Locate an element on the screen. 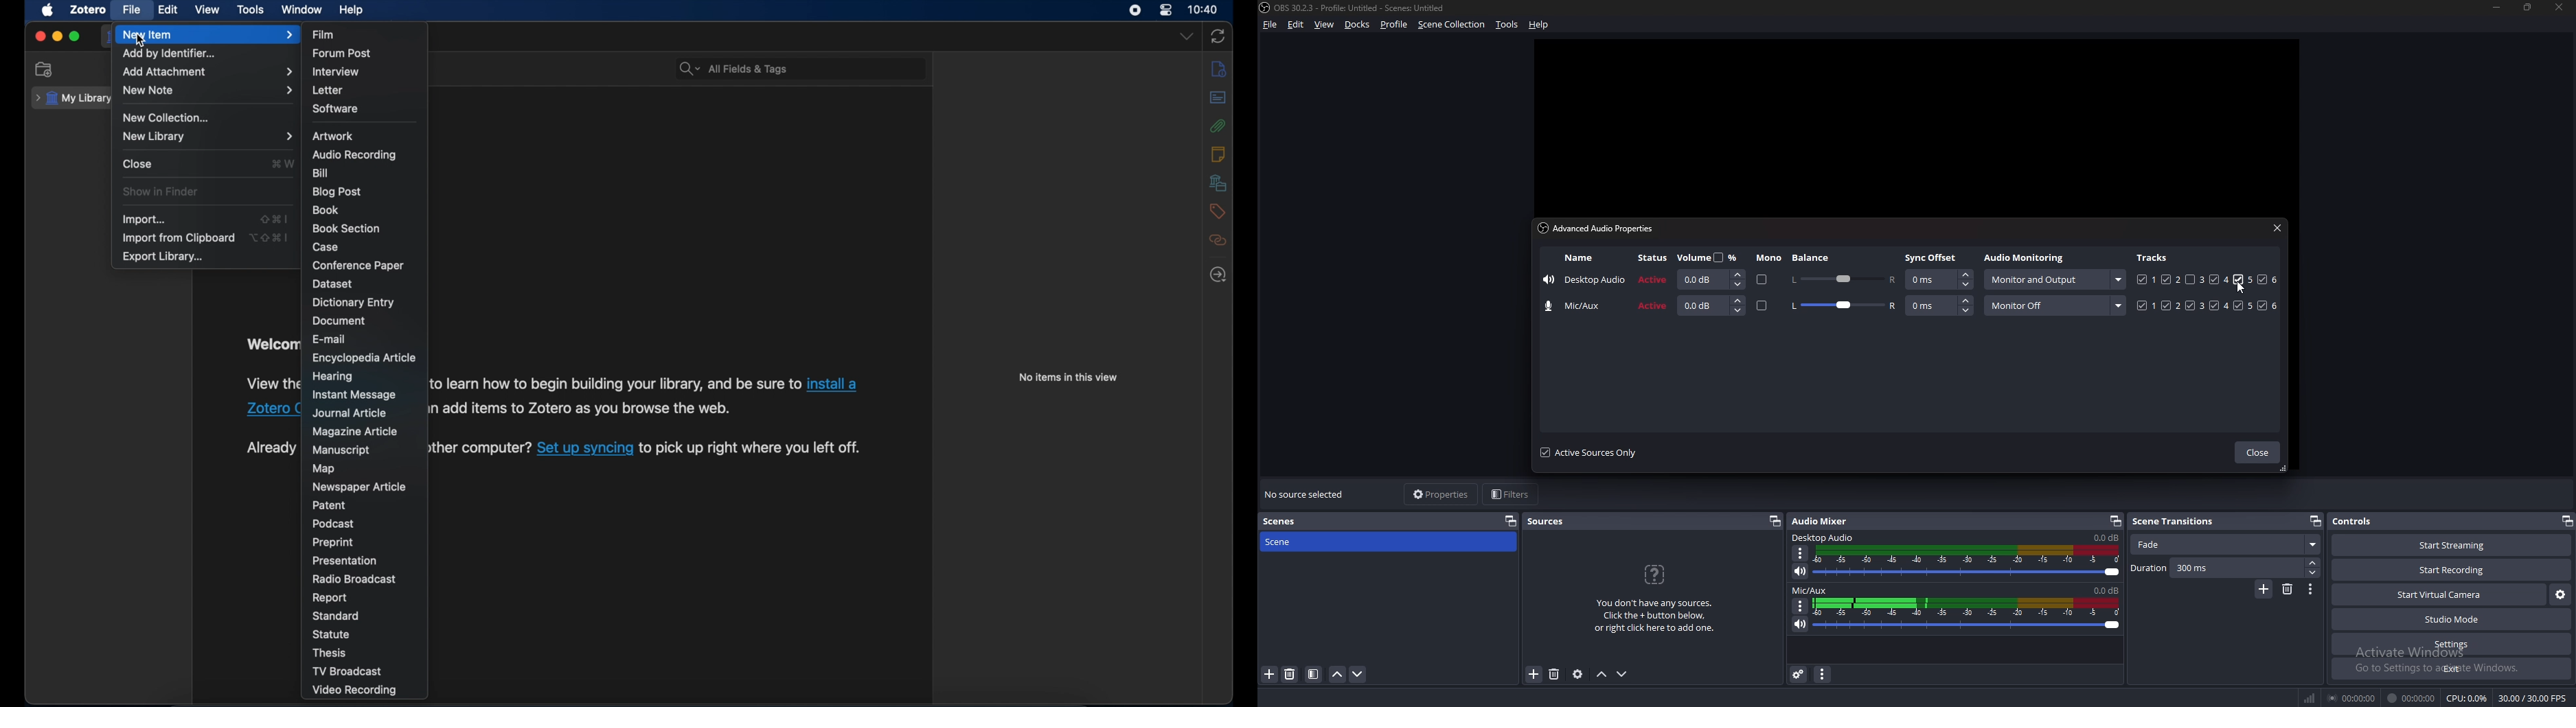 Image resolution: width=2576 pixels, height=728 pixels. mic/aux sound bar is located at coordinates (1967, 613).